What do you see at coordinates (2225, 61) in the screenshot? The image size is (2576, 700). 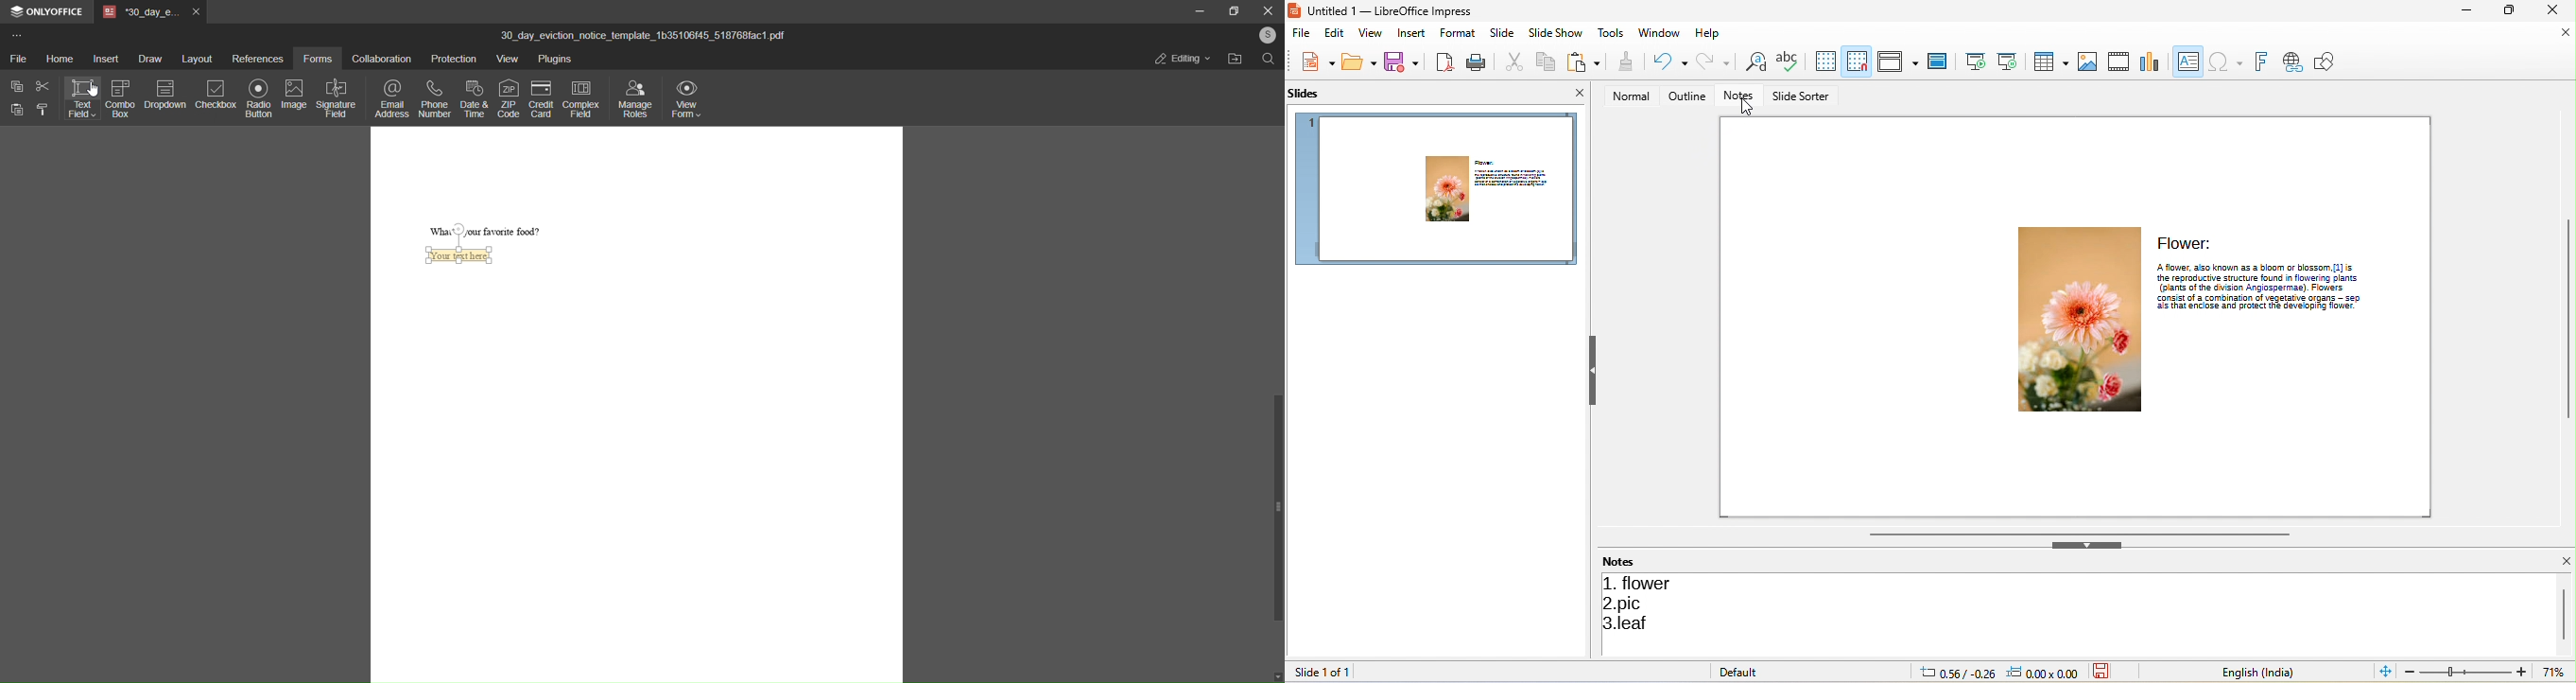 I see `special  character` at bounding box center [2225, 61].